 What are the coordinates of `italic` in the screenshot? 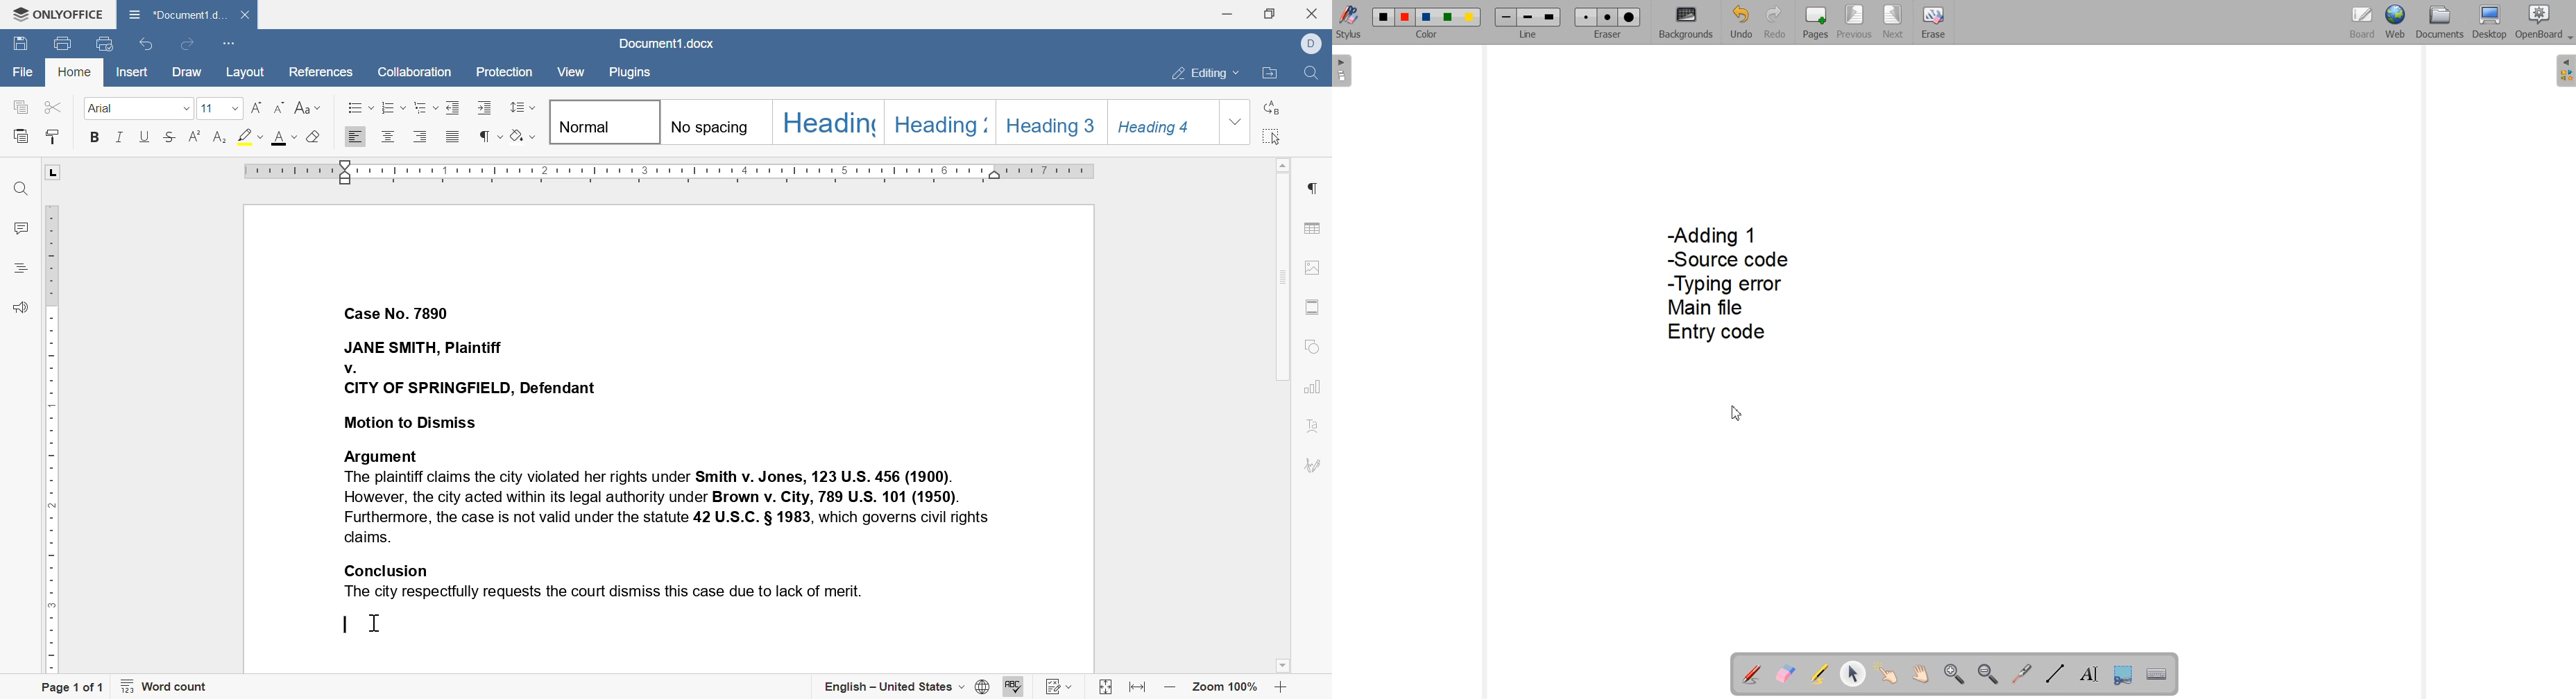 It's located at (121, 137).